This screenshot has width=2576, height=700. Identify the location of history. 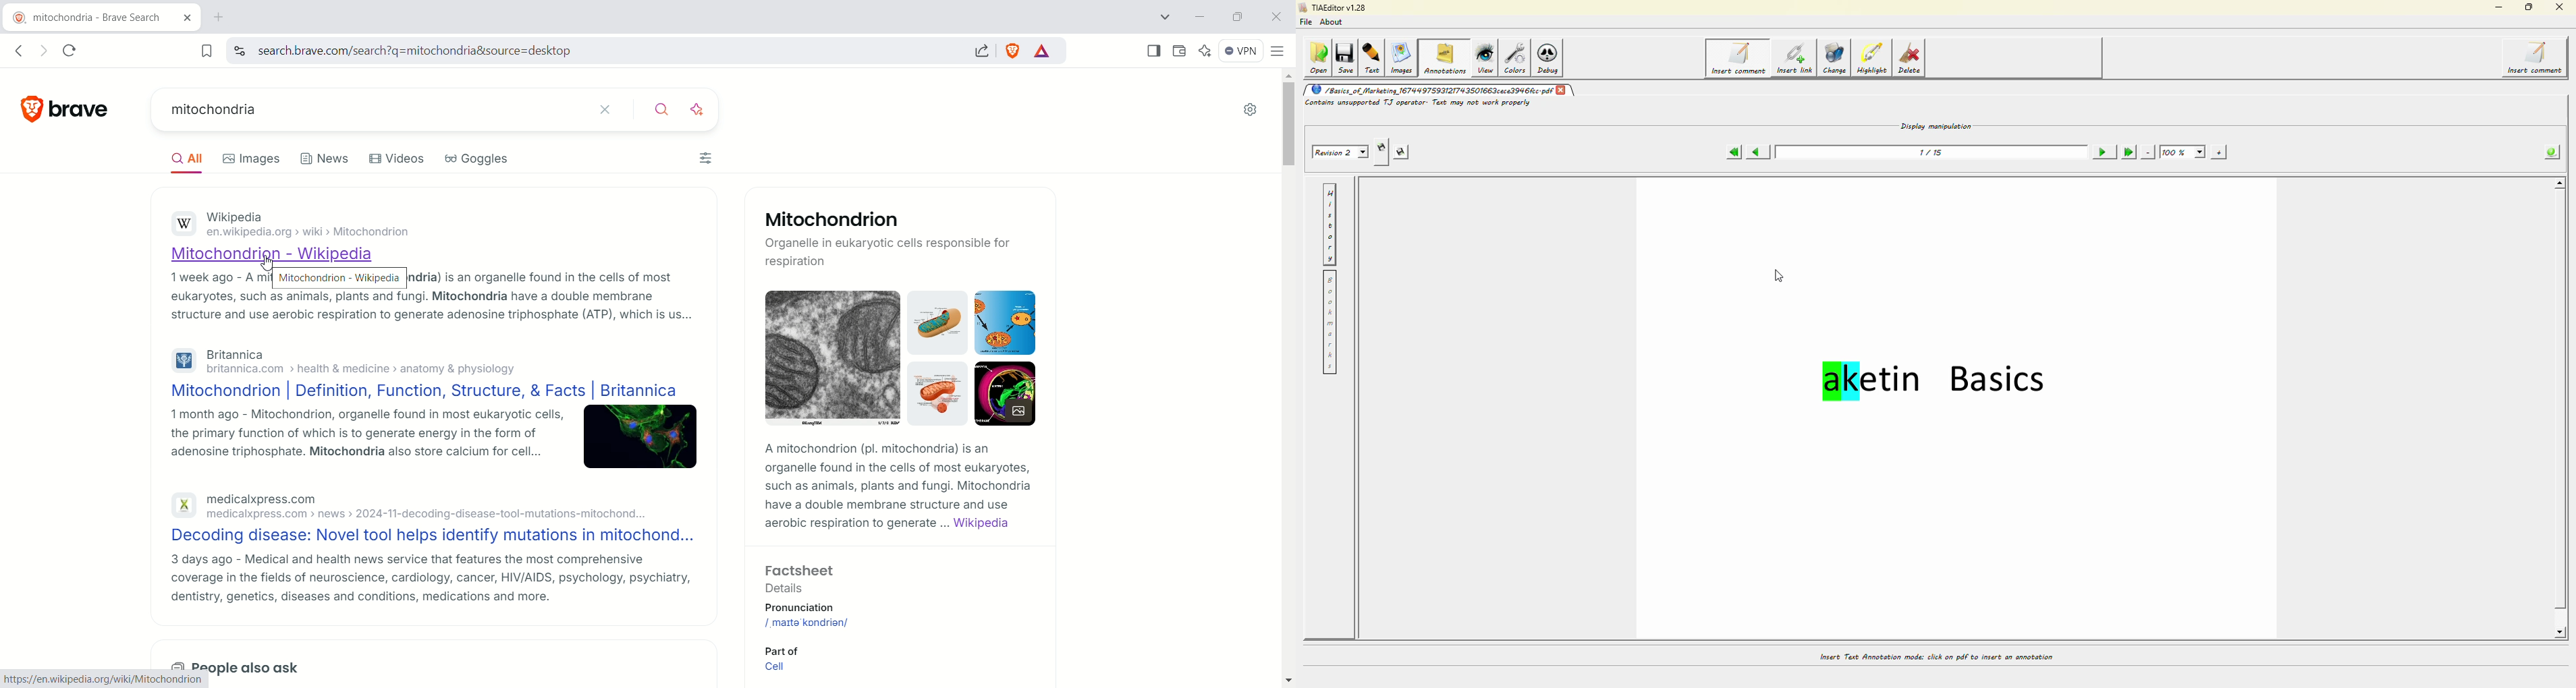
(1330, 224).